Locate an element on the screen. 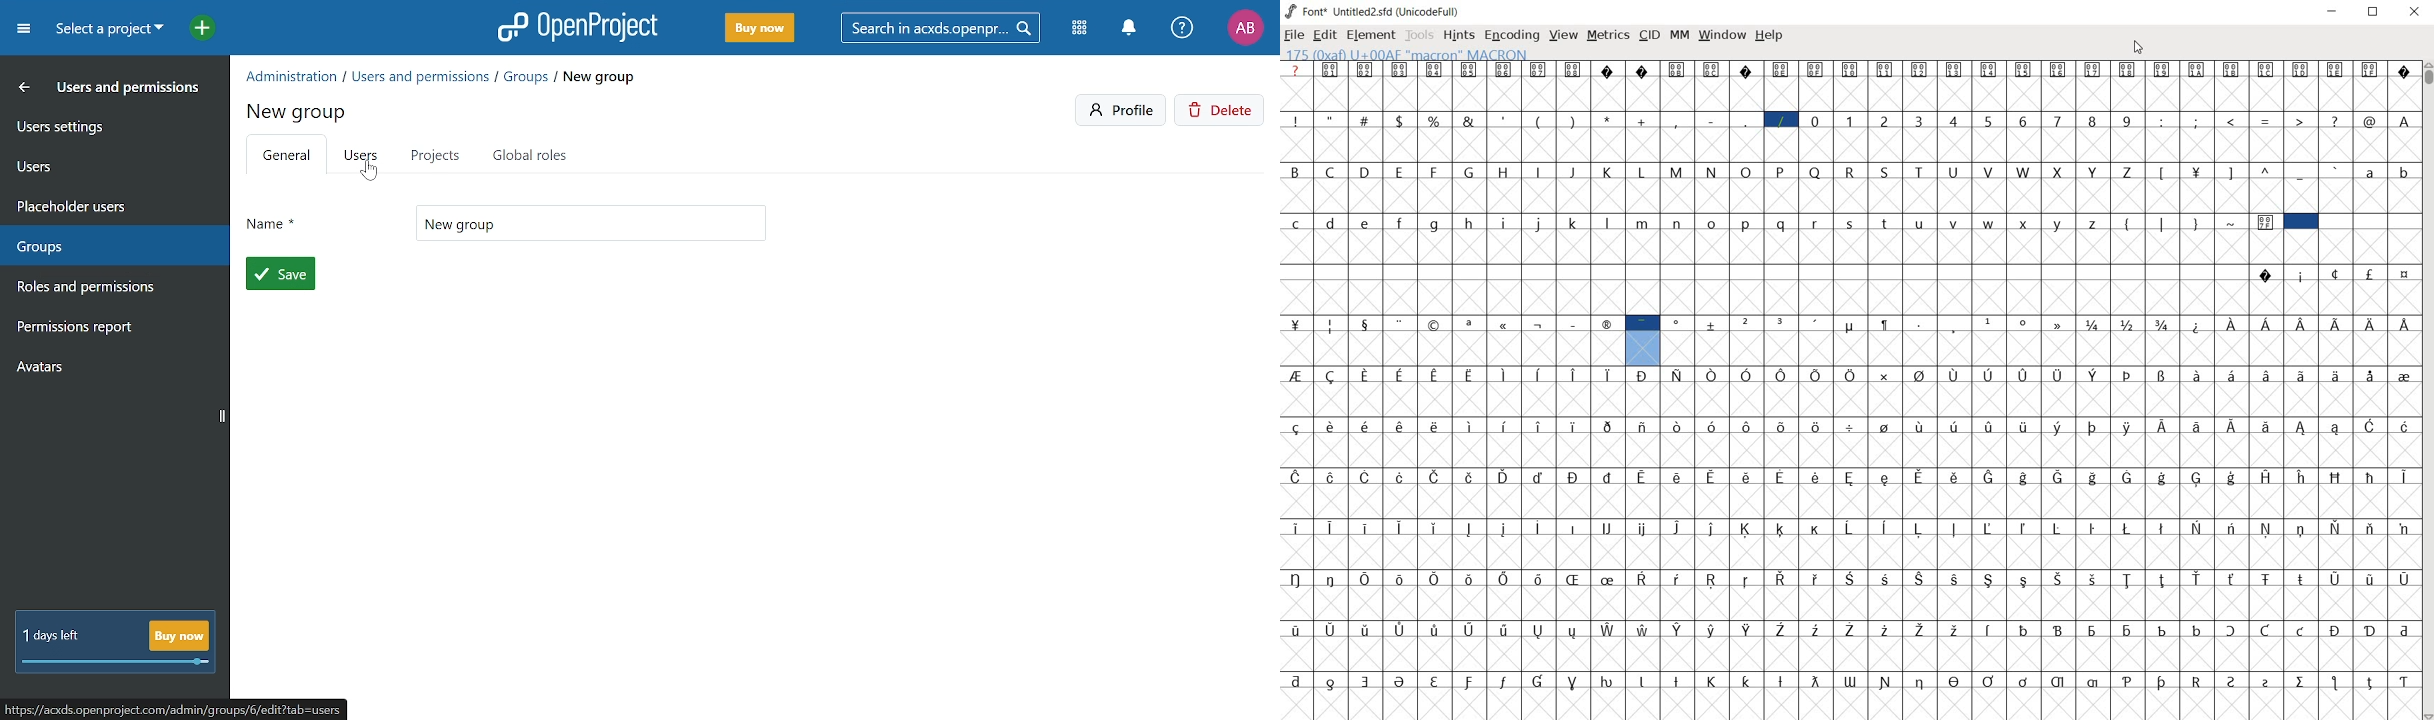 This screenshot has height=728, width=2436. Profile is located at coordinates (1122, 110).